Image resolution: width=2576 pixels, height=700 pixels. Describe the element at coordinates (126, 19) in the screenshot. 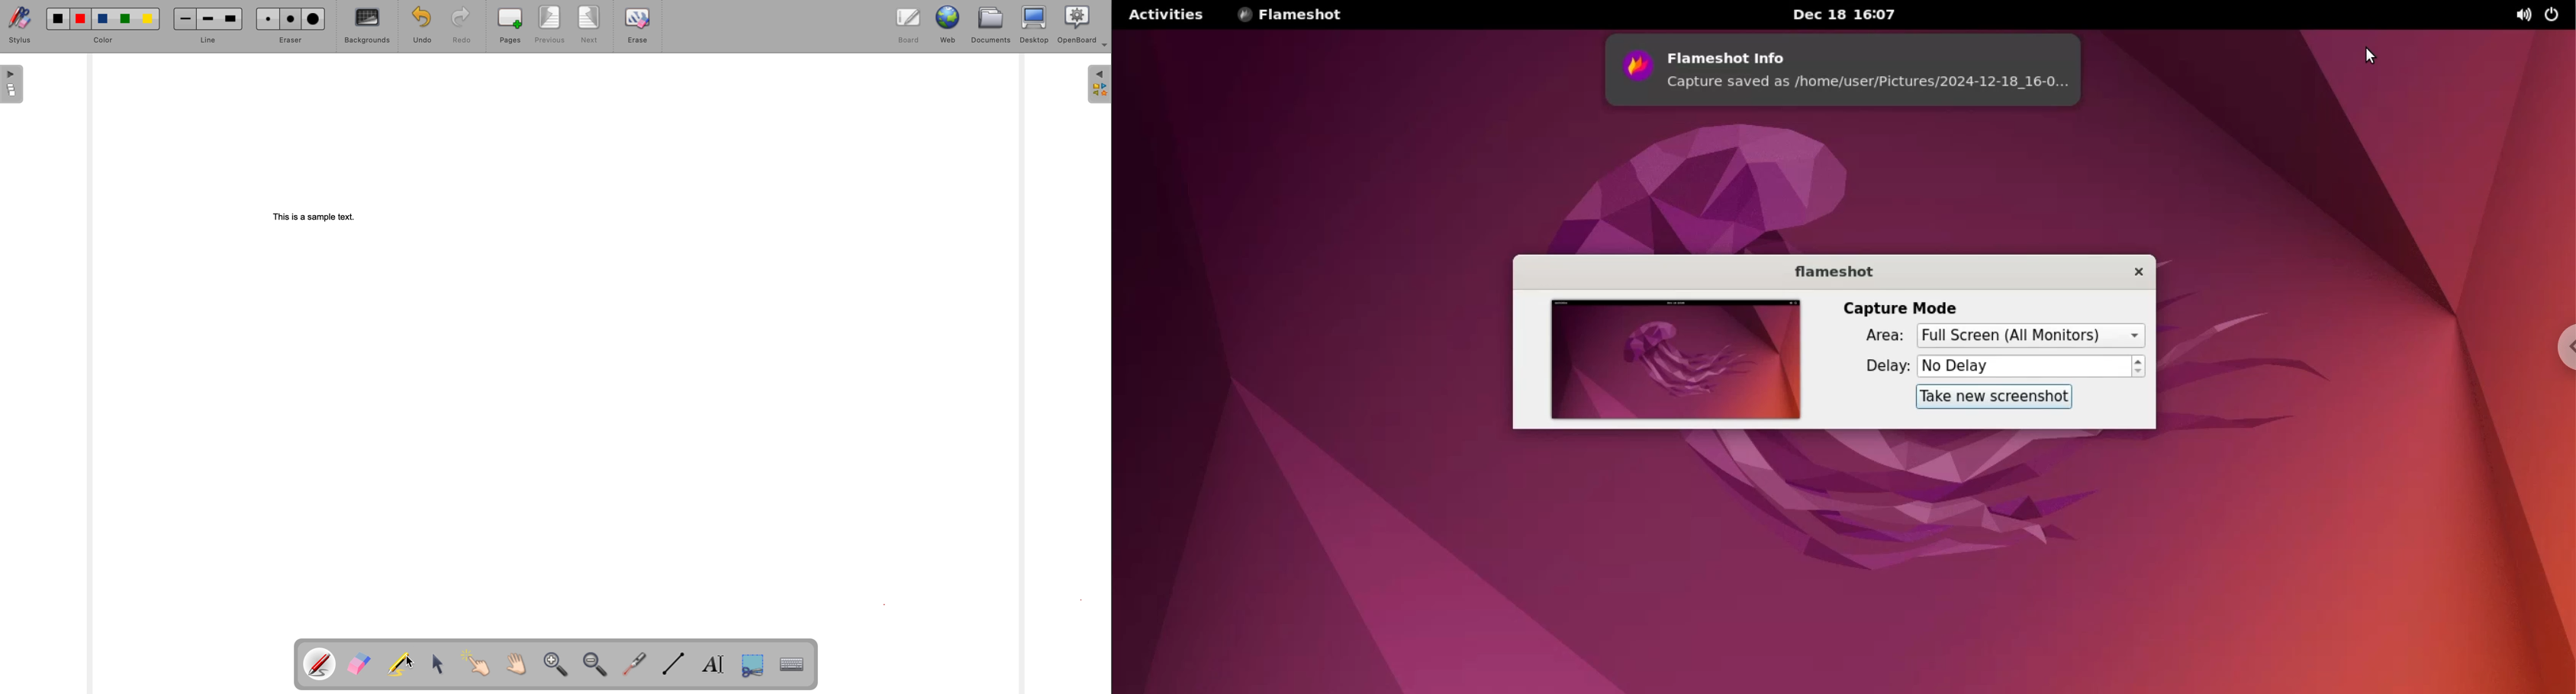

I see `Color 4` at that location.